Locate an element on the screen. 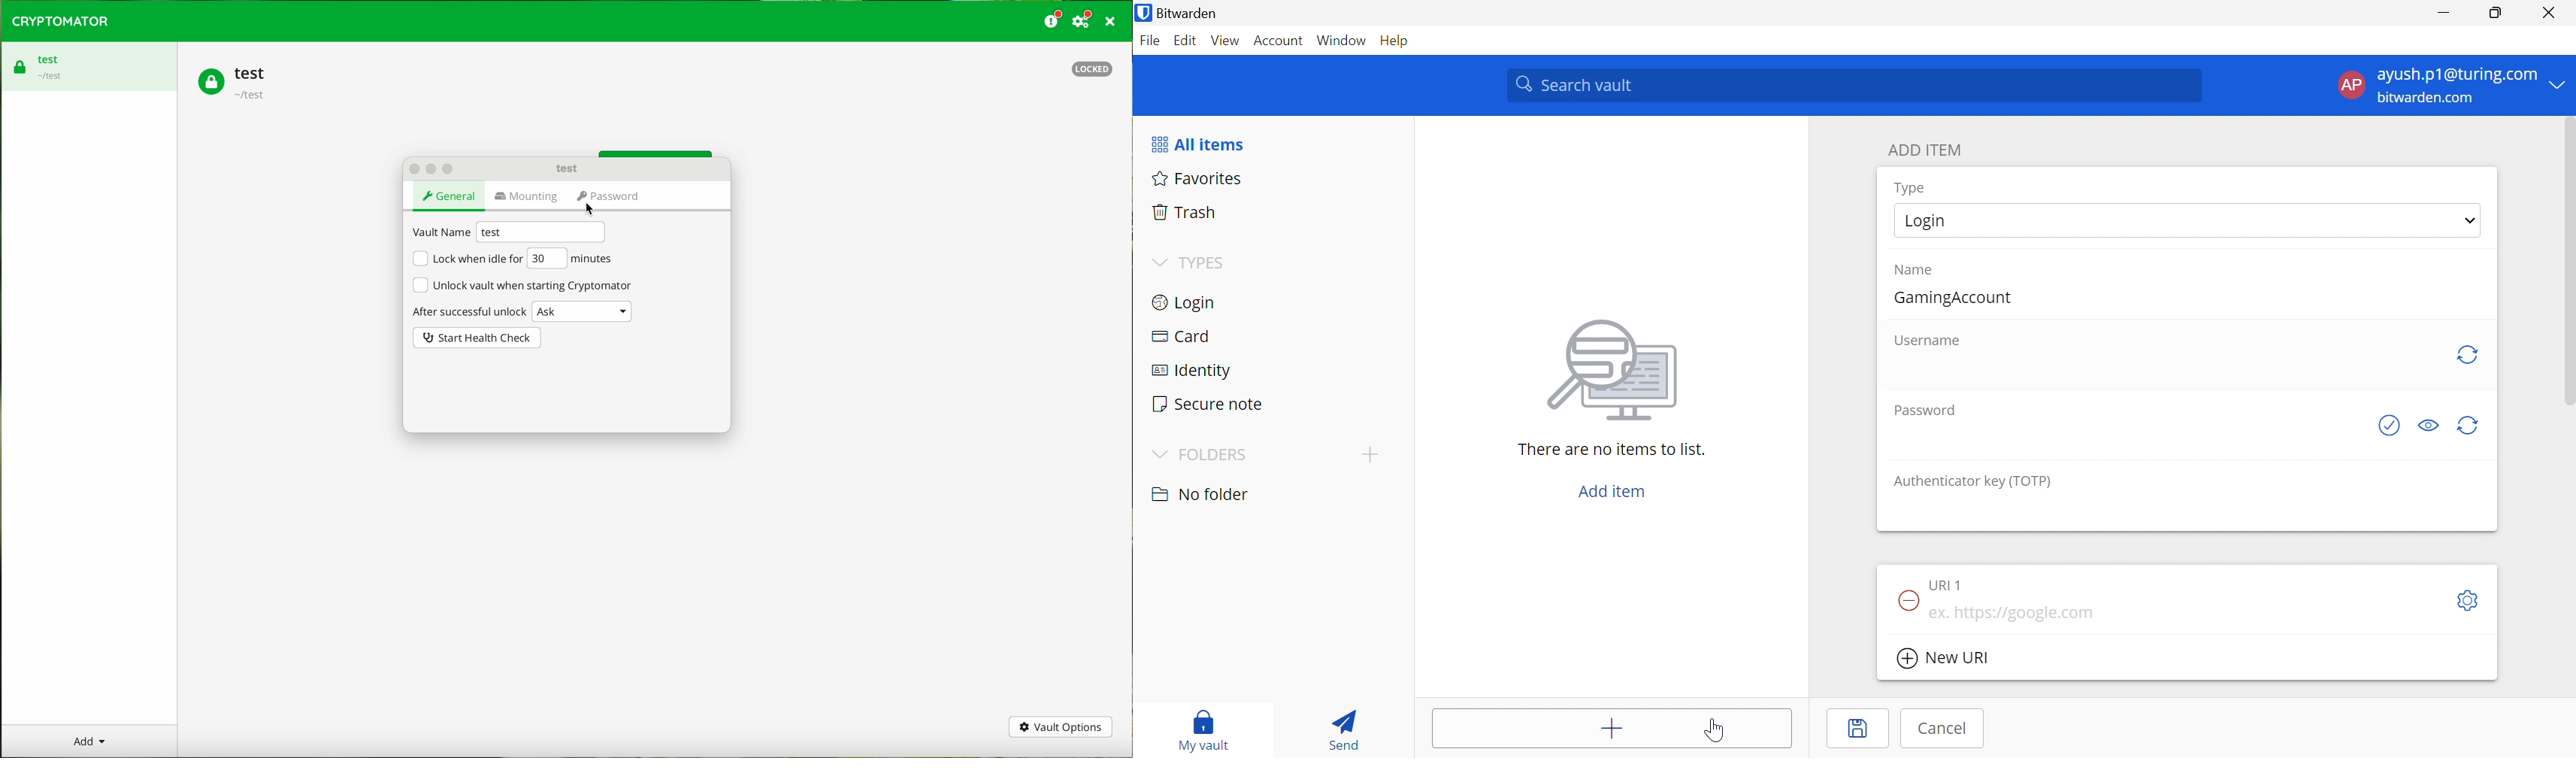 The height and width of the screenshot is (784, 2576). Account is located at coordinates (1279, 39).